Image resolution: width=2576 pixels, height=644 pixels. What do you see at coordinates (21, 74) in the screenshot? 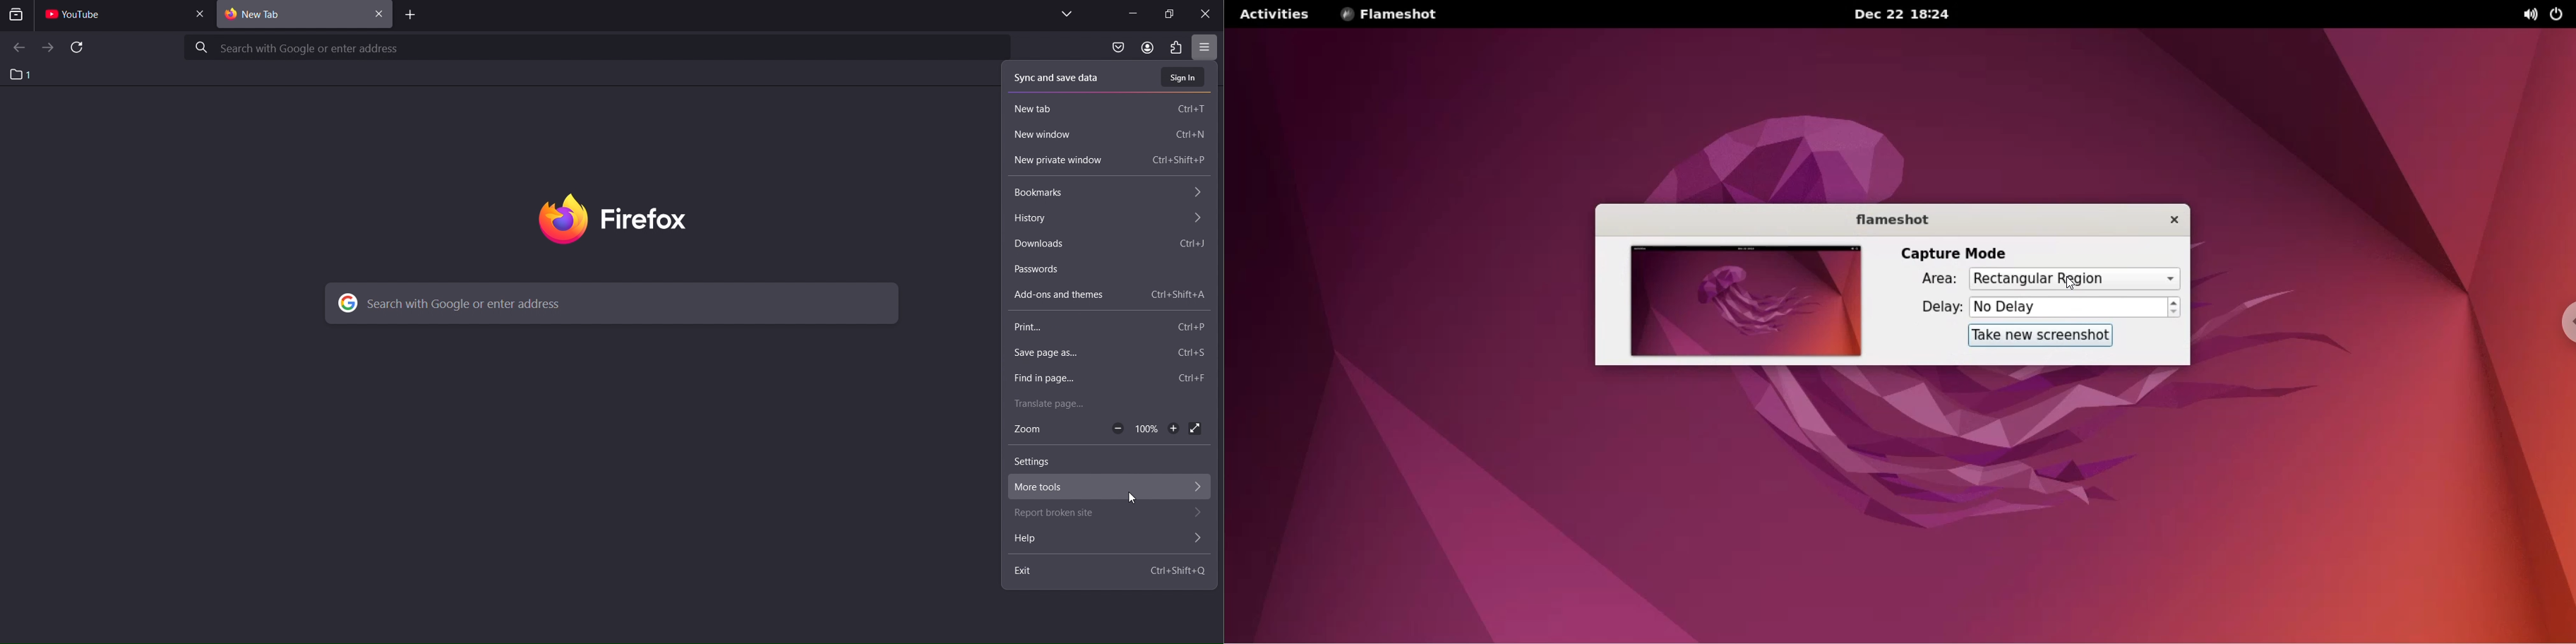
I see `1` at bounding box center [21, 74].